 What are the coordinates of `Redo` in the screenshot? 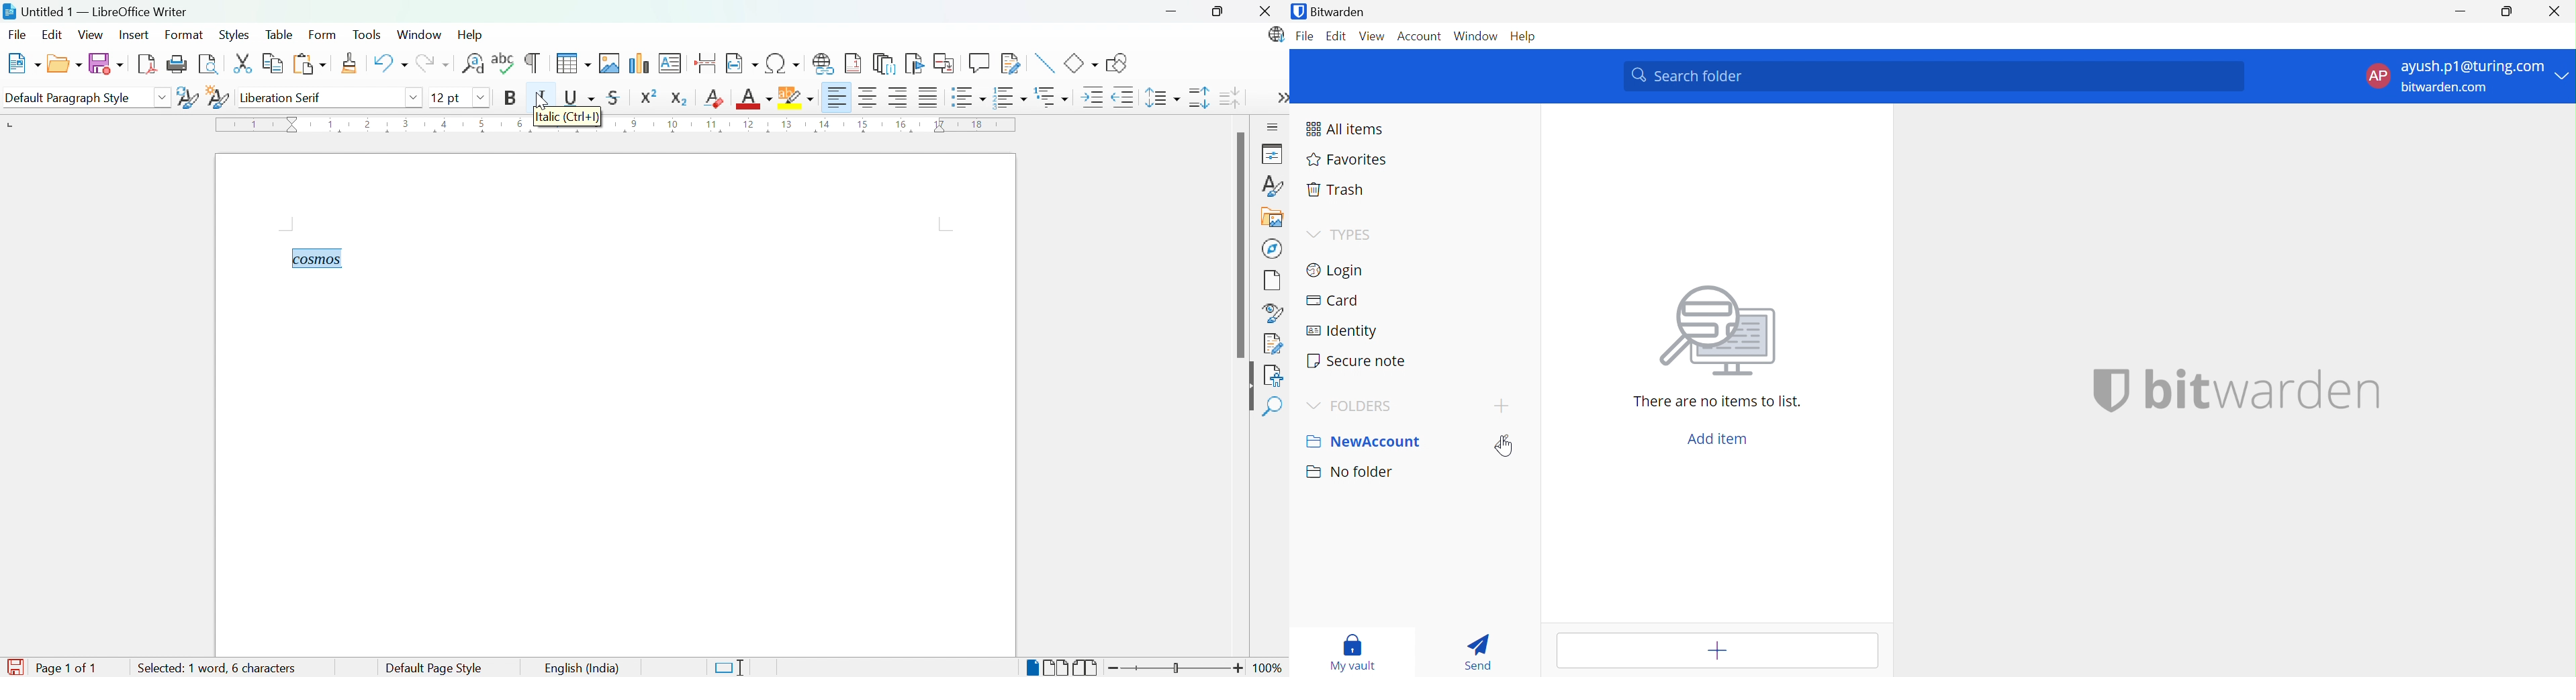 It's located at (434, 64).